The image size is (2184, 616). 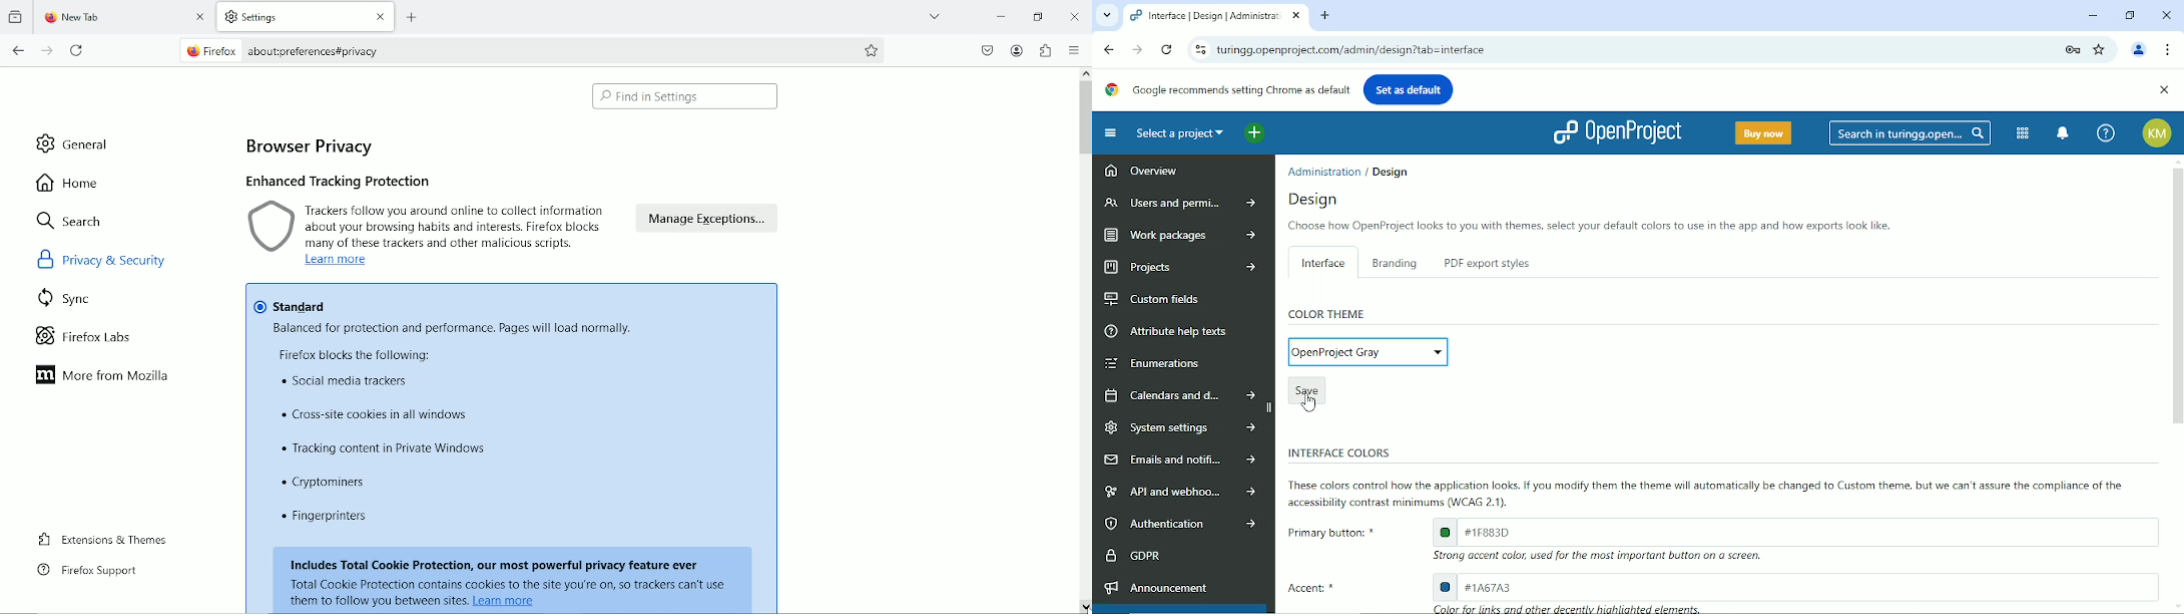 What do you see at coordinates (2166, 13) in the screenshot?
I see `Close` at bounding box center [2166, 13].